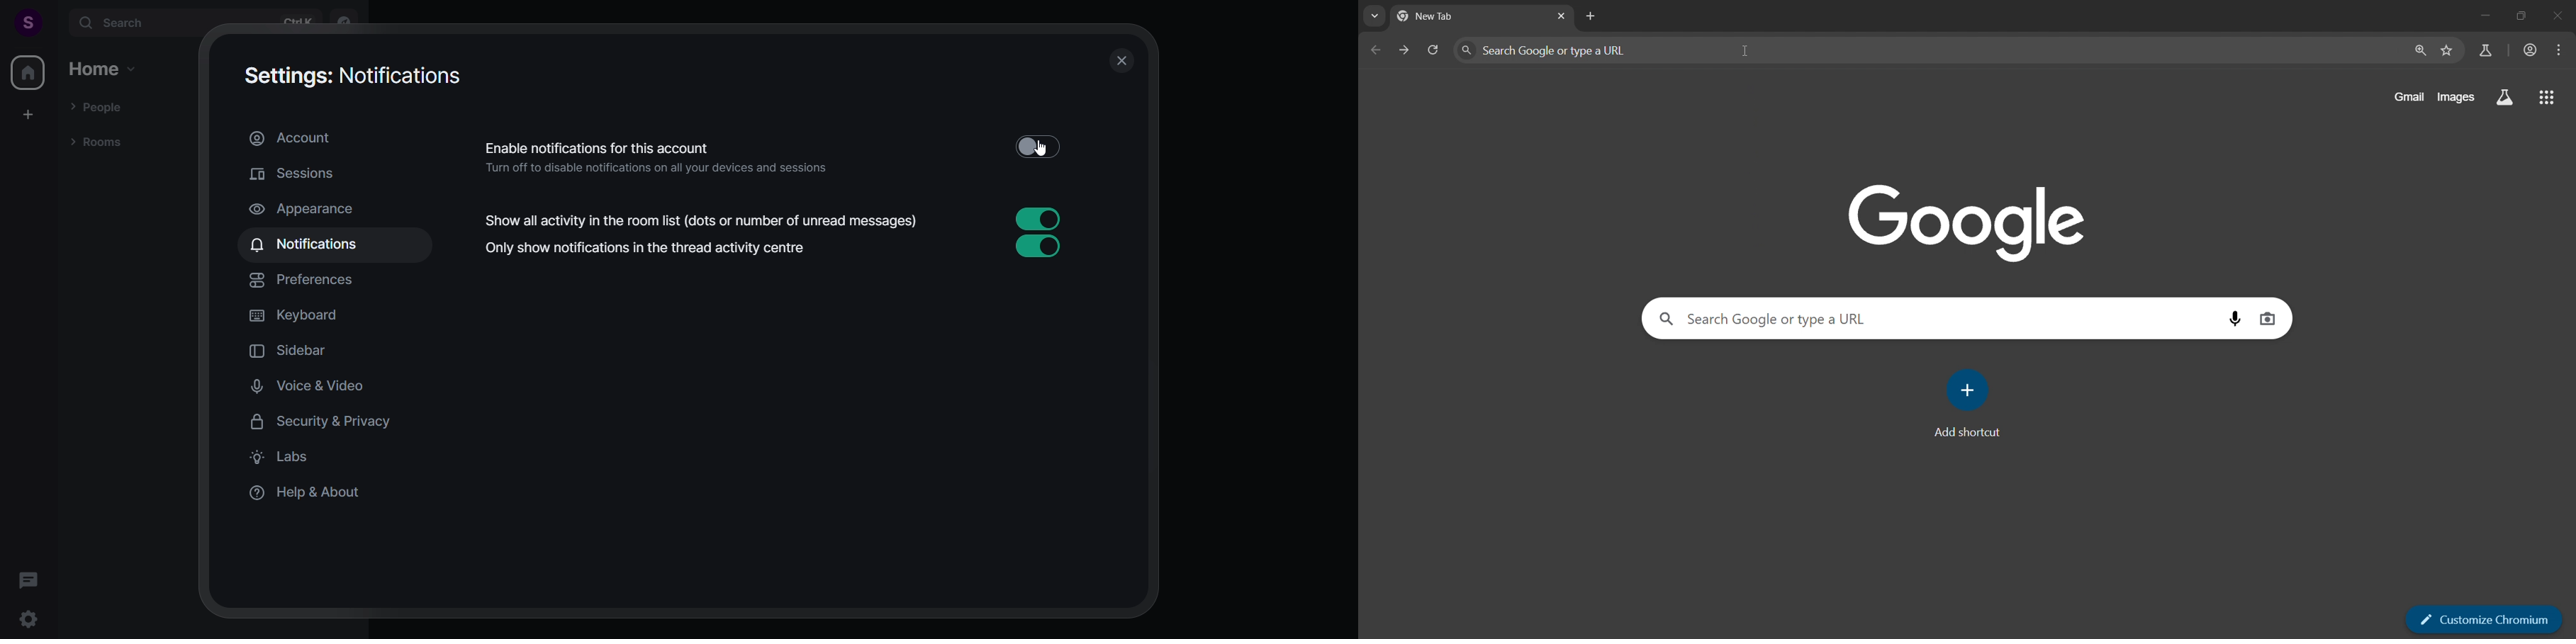 Image resolution: width=2576 pixels, height=644 pixels. Describe the element at coordinates (2455, 95) in the screenshot. I see `images` at that location.